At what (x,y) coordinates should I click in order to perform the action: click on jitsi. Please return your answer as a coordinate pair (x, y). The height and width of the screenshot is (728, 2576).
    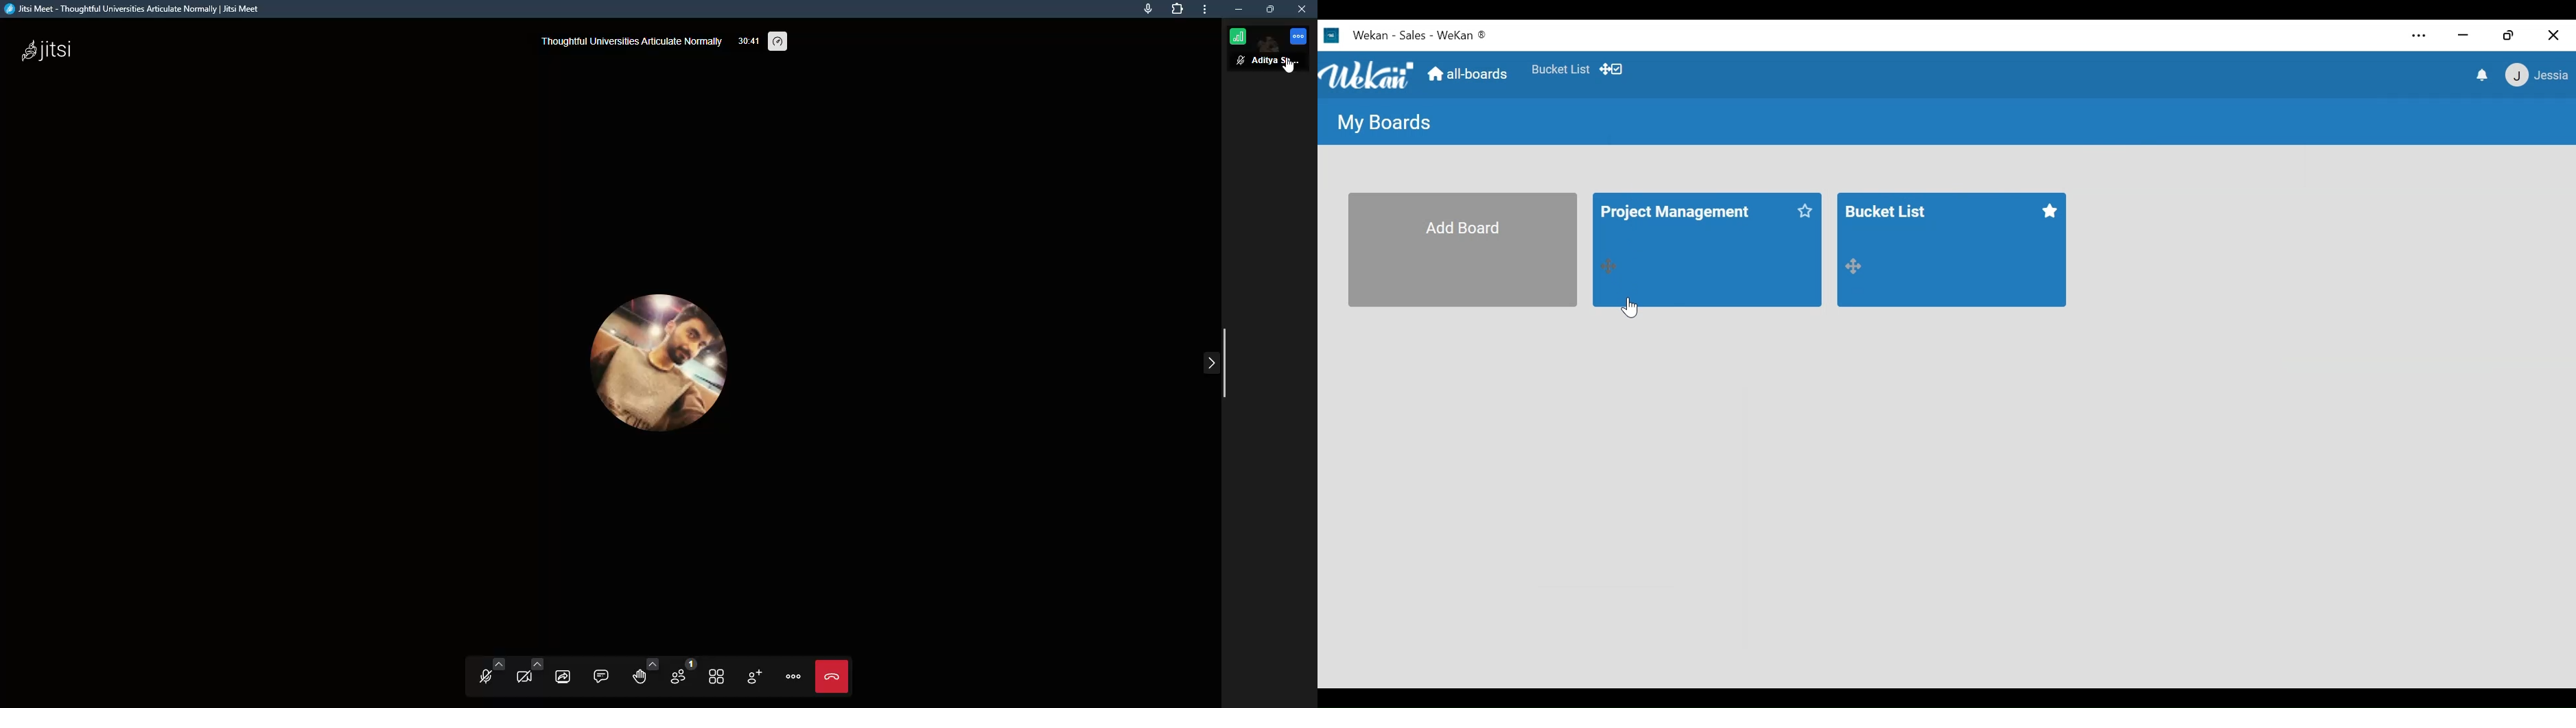
    Looking at the image, I should click on (63, 52).